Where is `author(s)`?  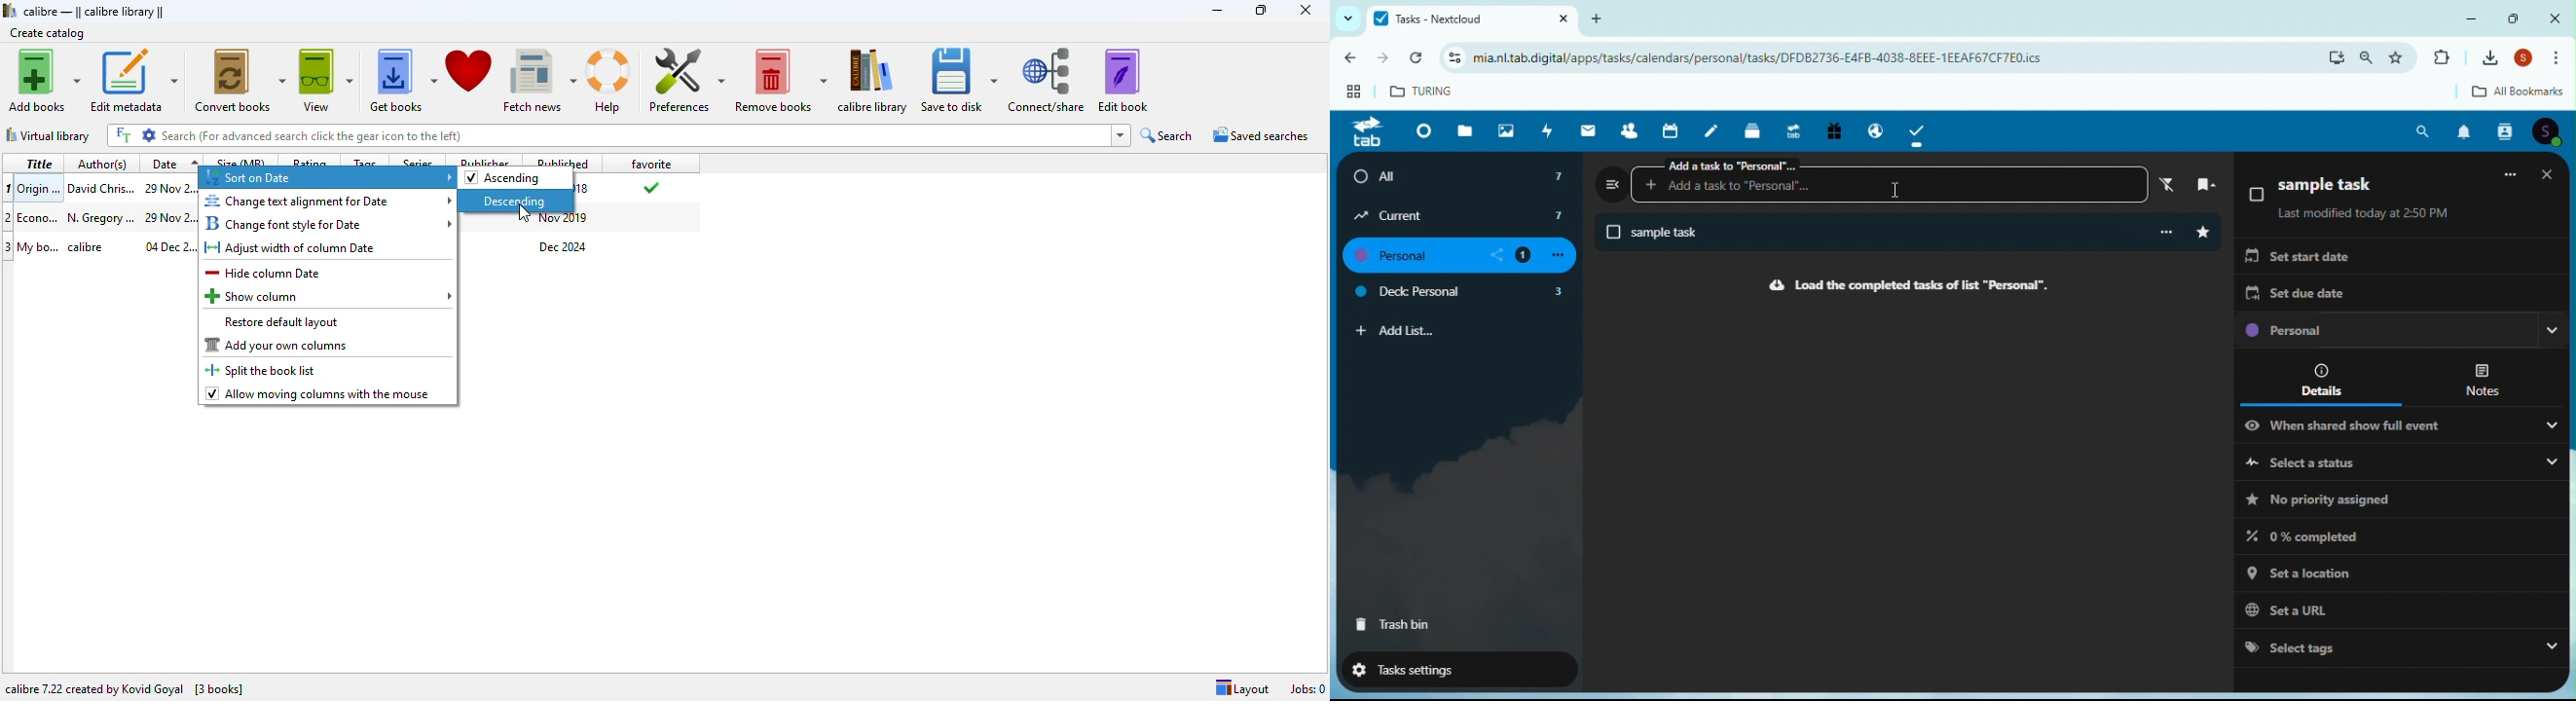
author(s) is located at coordinates (105, 164).